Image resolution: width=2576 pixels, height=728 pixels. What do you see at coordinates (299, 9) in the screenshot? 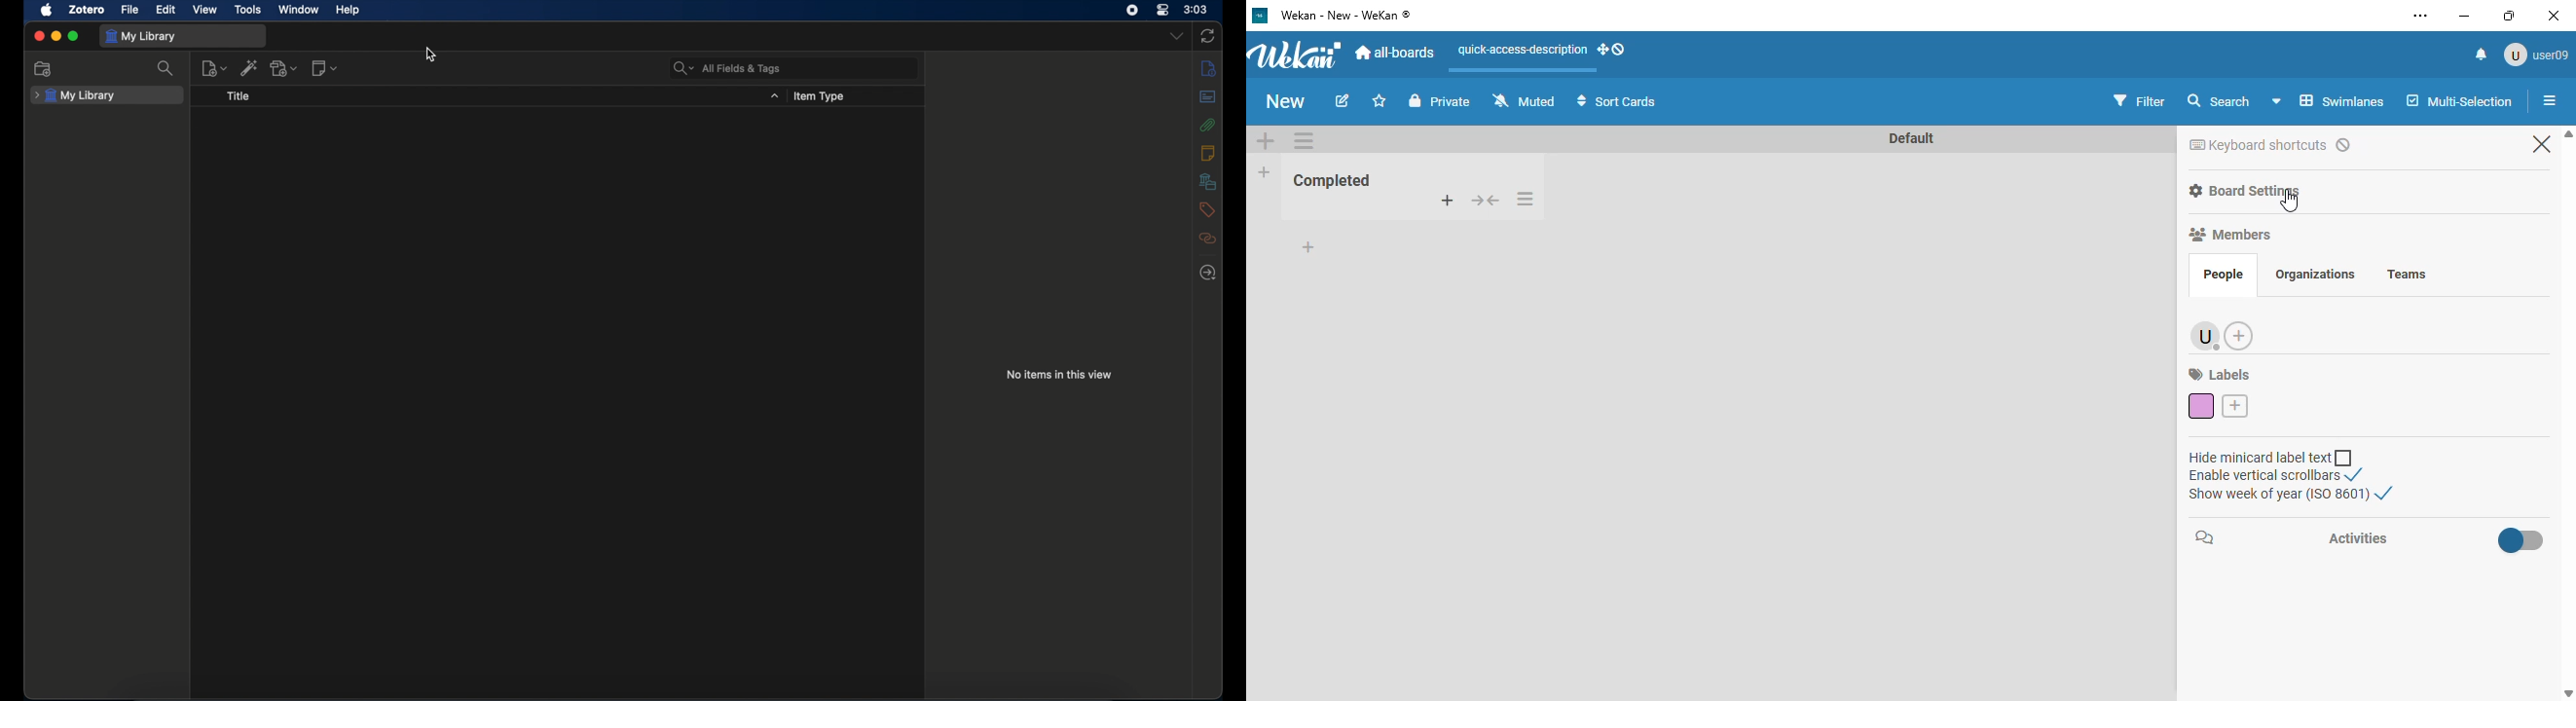
I see `window` at bounding box center [299, 9].